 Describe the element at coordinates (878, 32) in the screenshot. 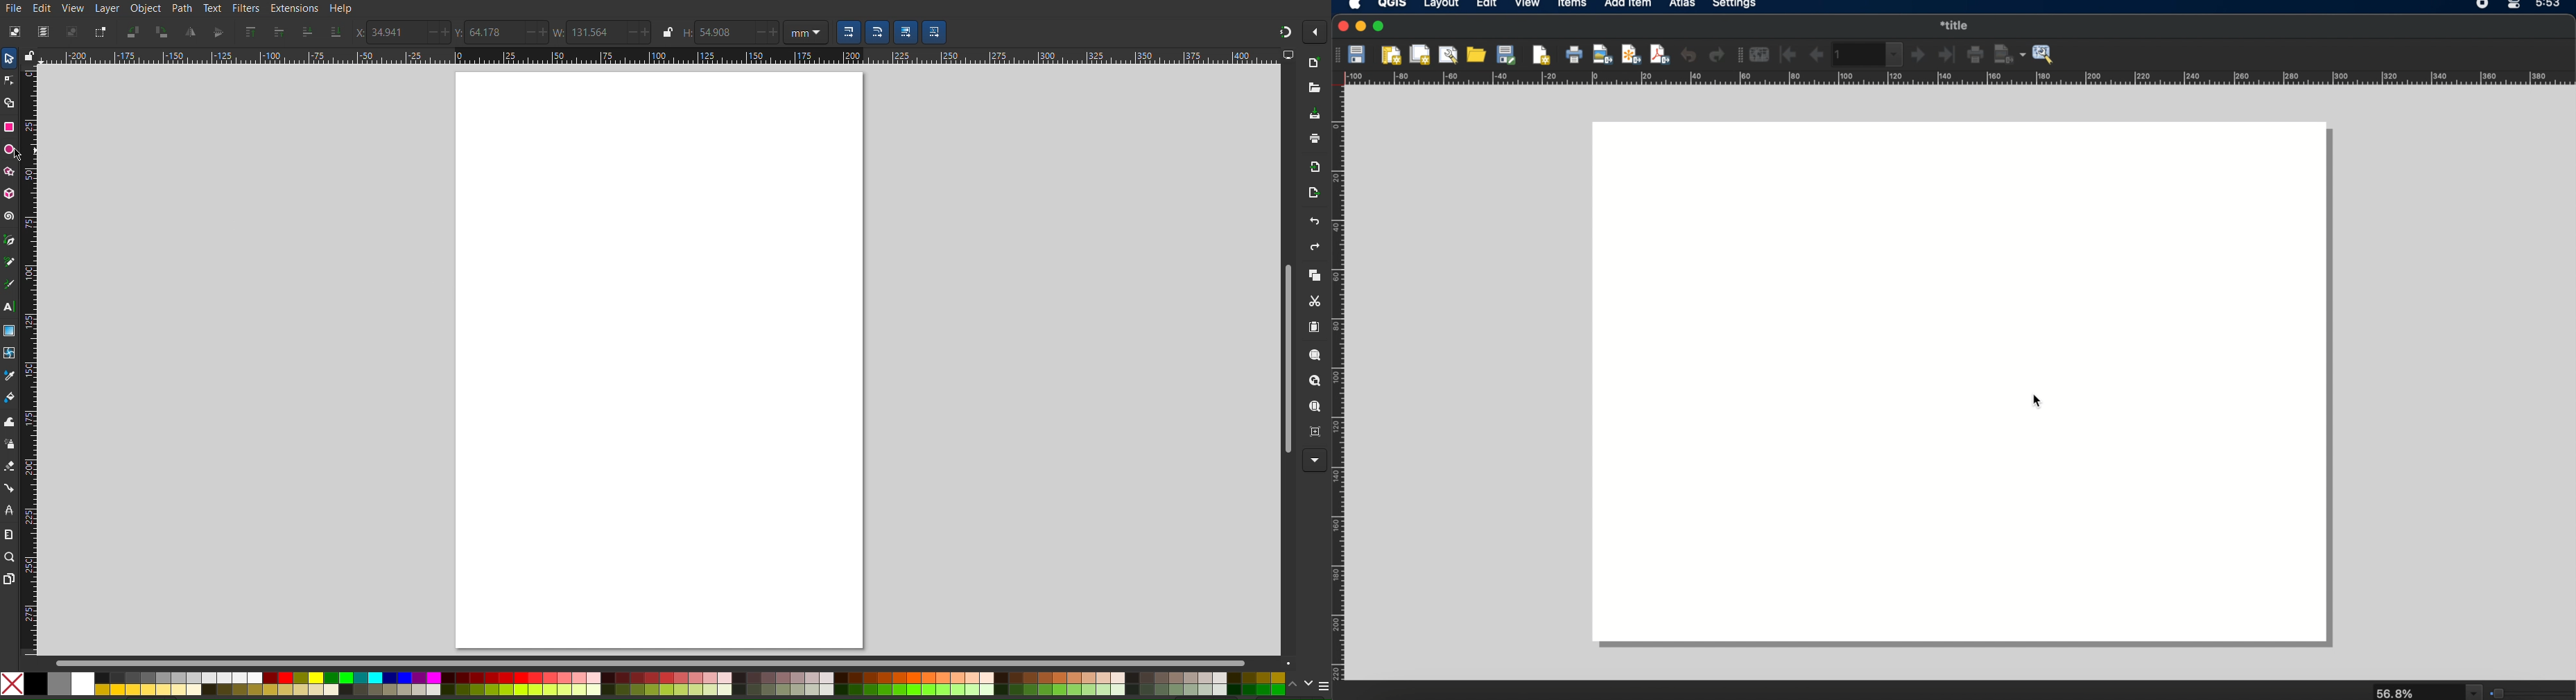

I see `Selection Setting` at that location.